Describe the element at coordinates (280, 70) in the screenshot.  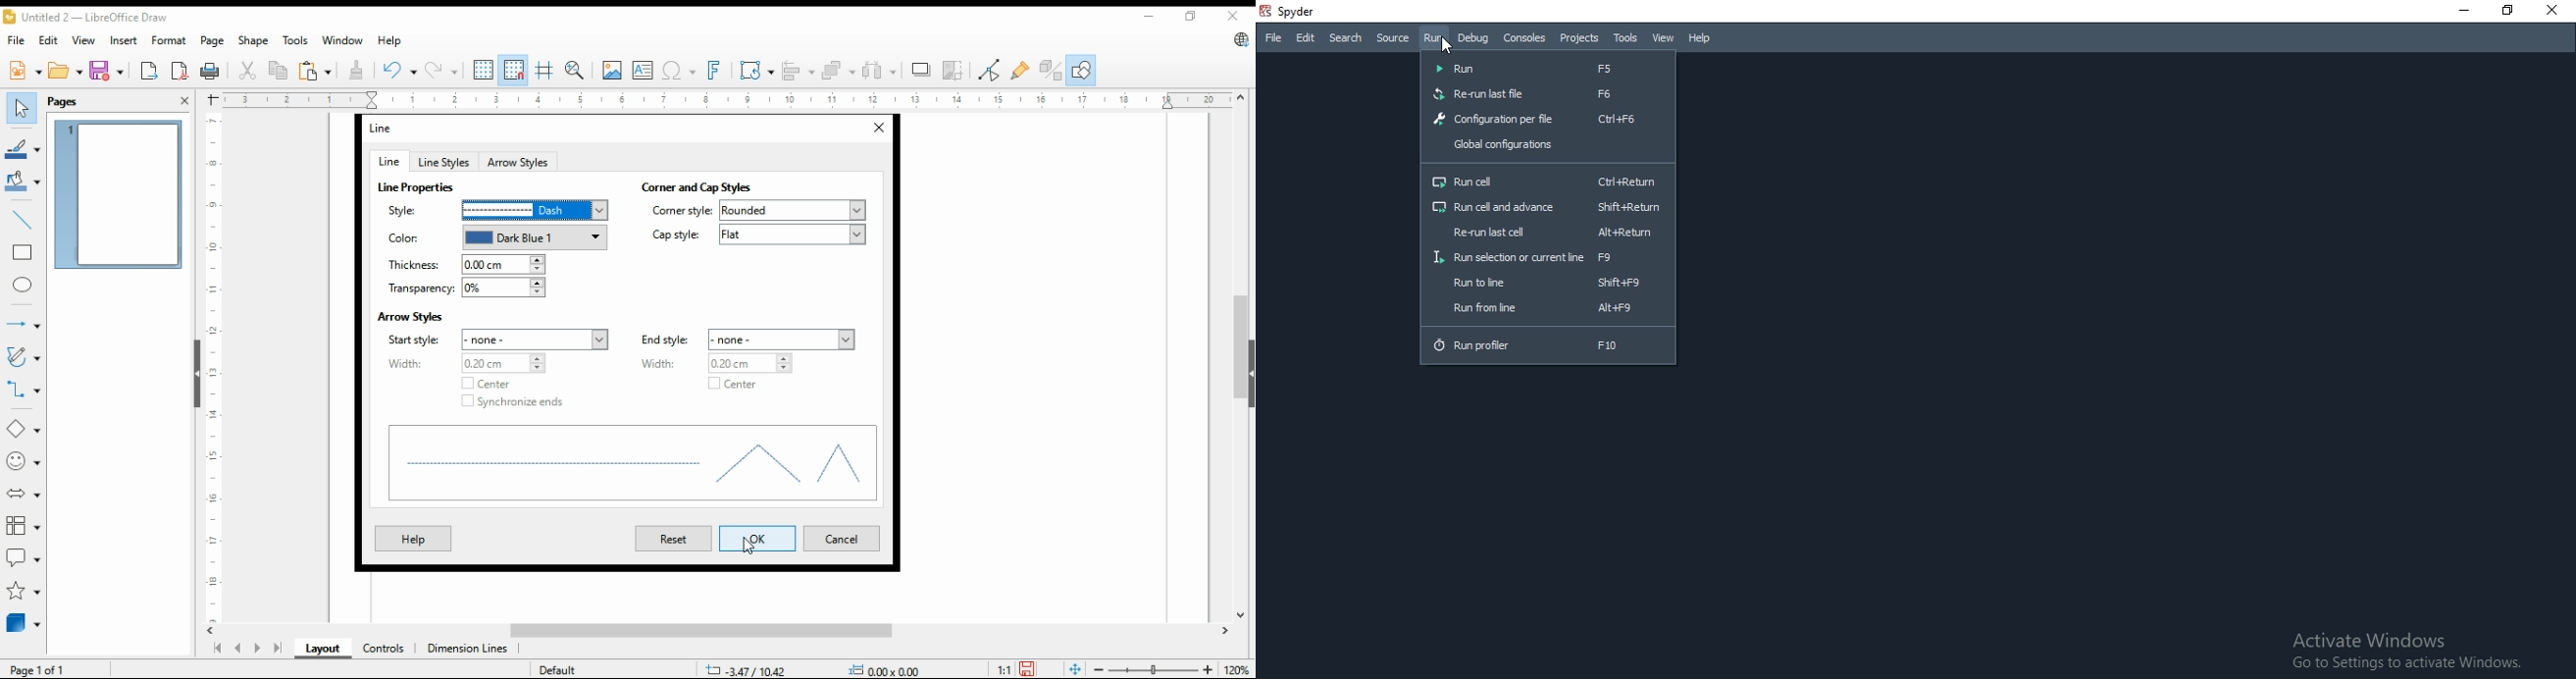
I see `copy` at that location.